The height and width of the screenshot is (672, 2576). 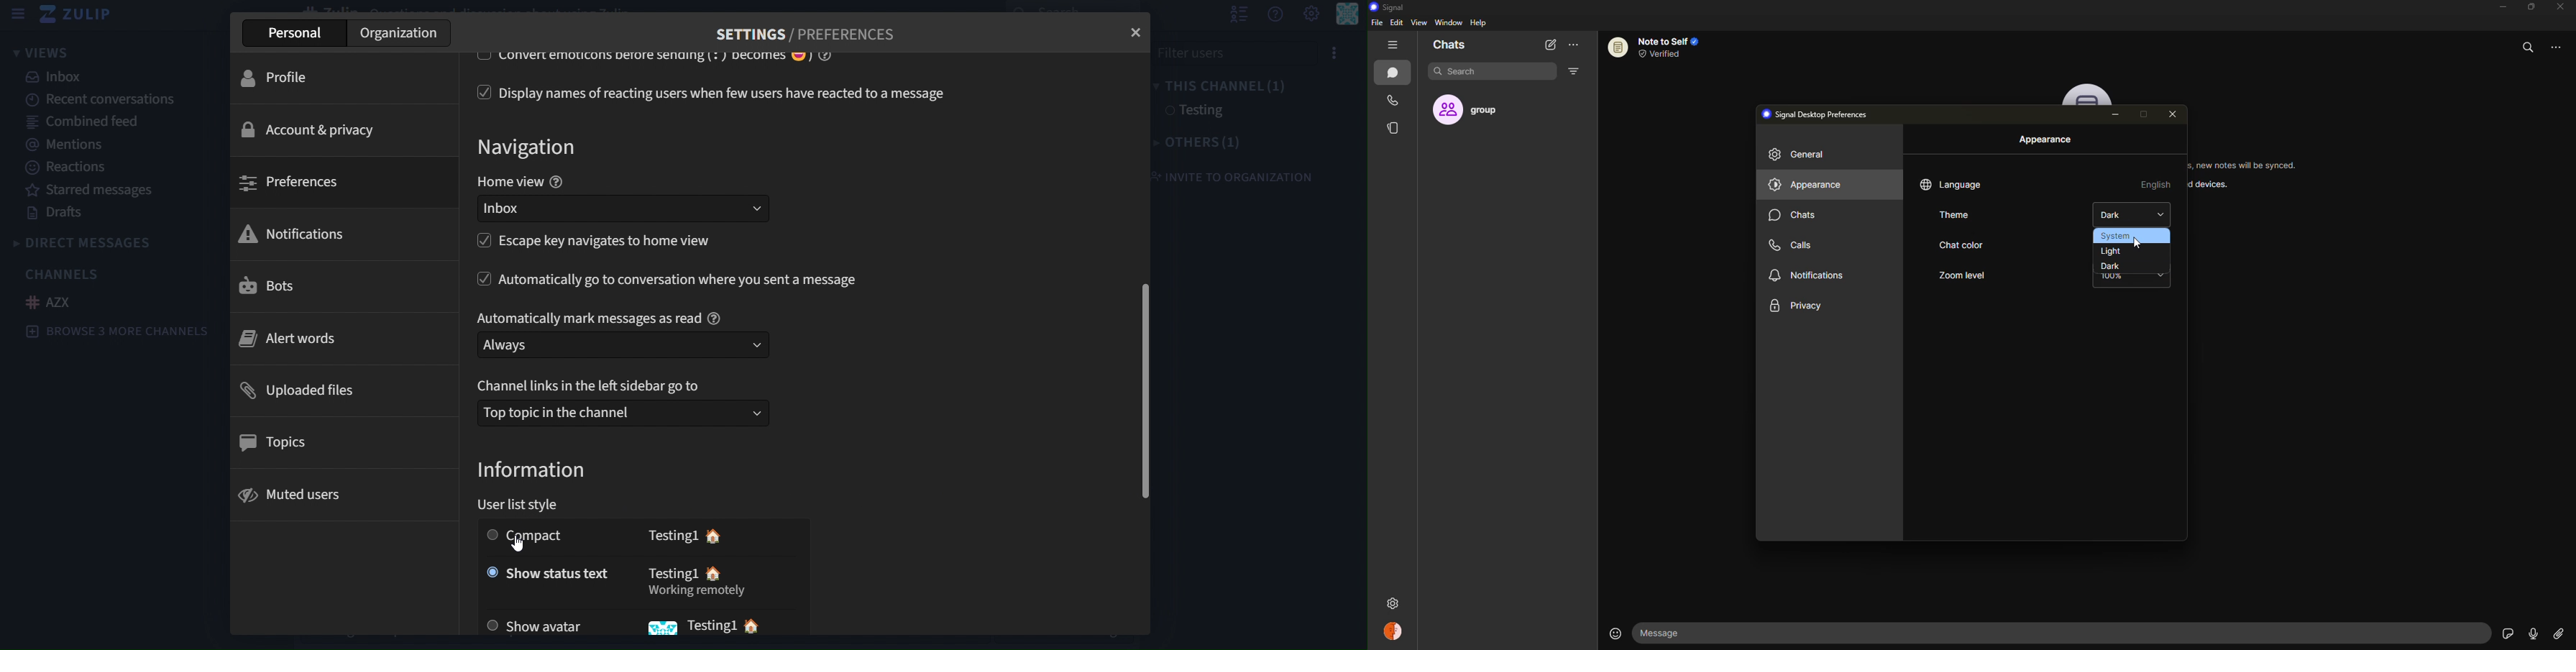 What do you see at coordinates (296, 493) in the screenshot?
I see `muted users` at bounding box center [296, 493].